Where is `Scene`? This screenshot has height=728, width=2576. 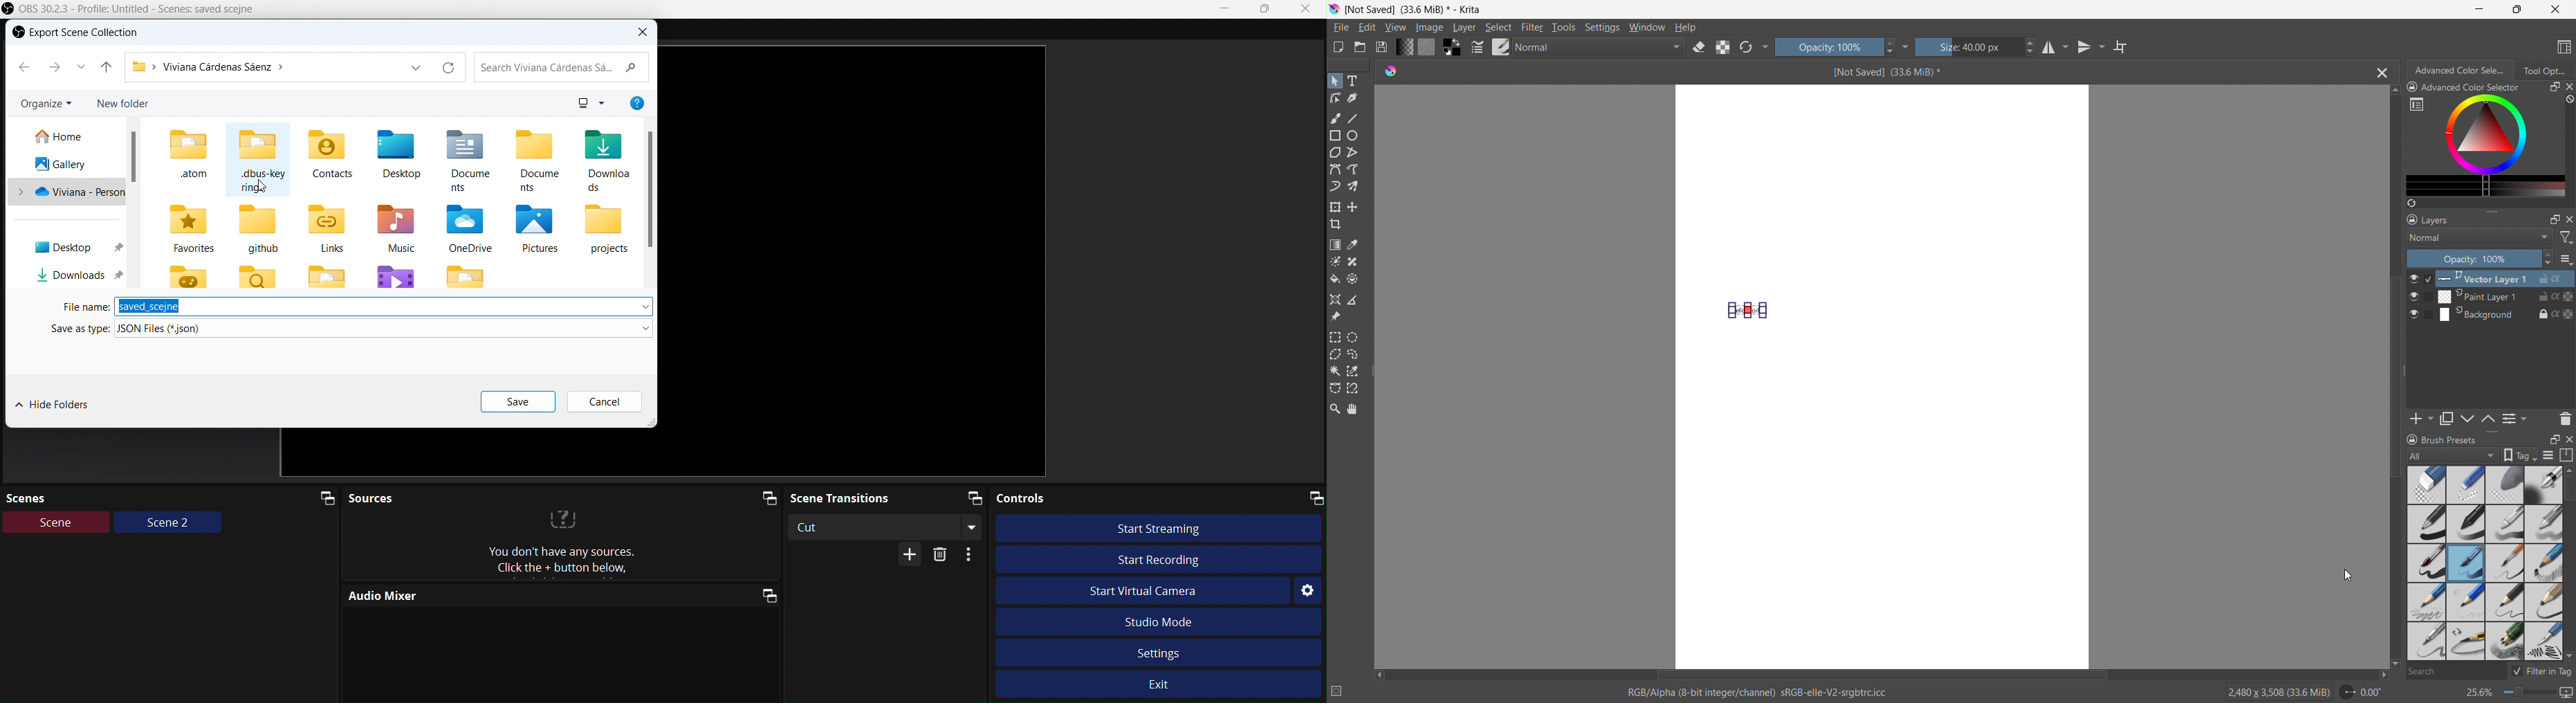
Scene is located at coordinates (57, 522).